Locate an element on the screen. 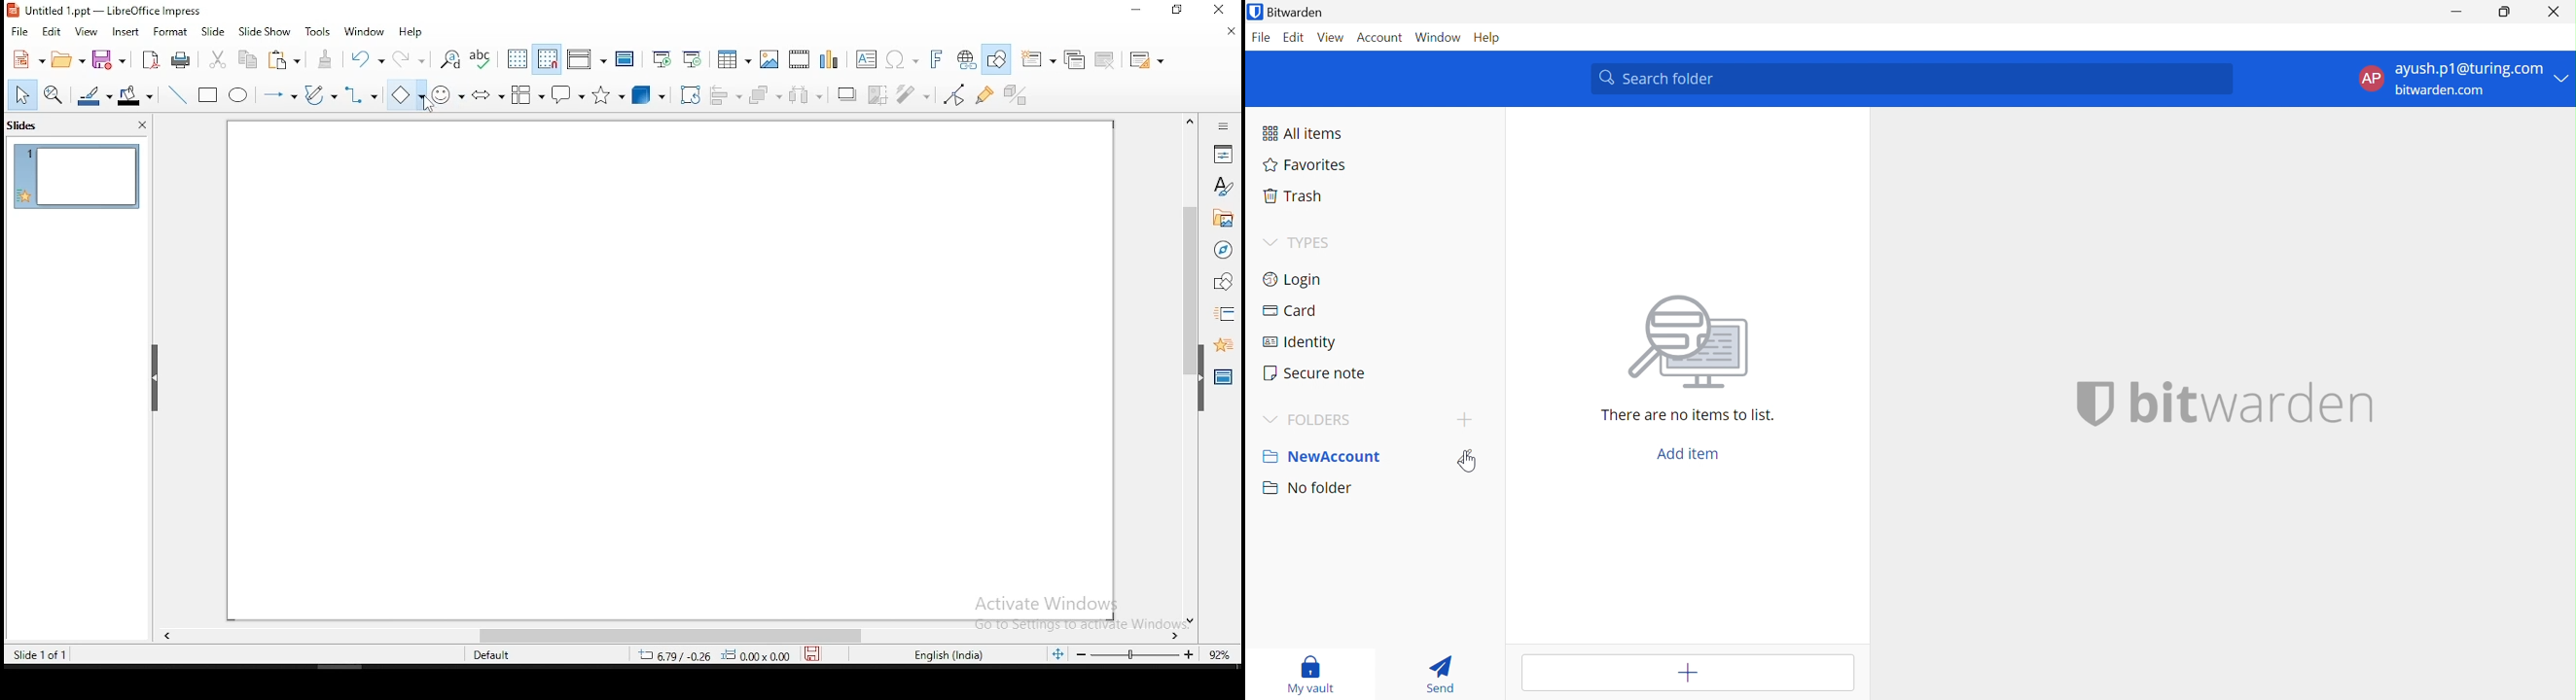 This screenshot has height=700, width=2576. edit is located at coordinates (51, 32).